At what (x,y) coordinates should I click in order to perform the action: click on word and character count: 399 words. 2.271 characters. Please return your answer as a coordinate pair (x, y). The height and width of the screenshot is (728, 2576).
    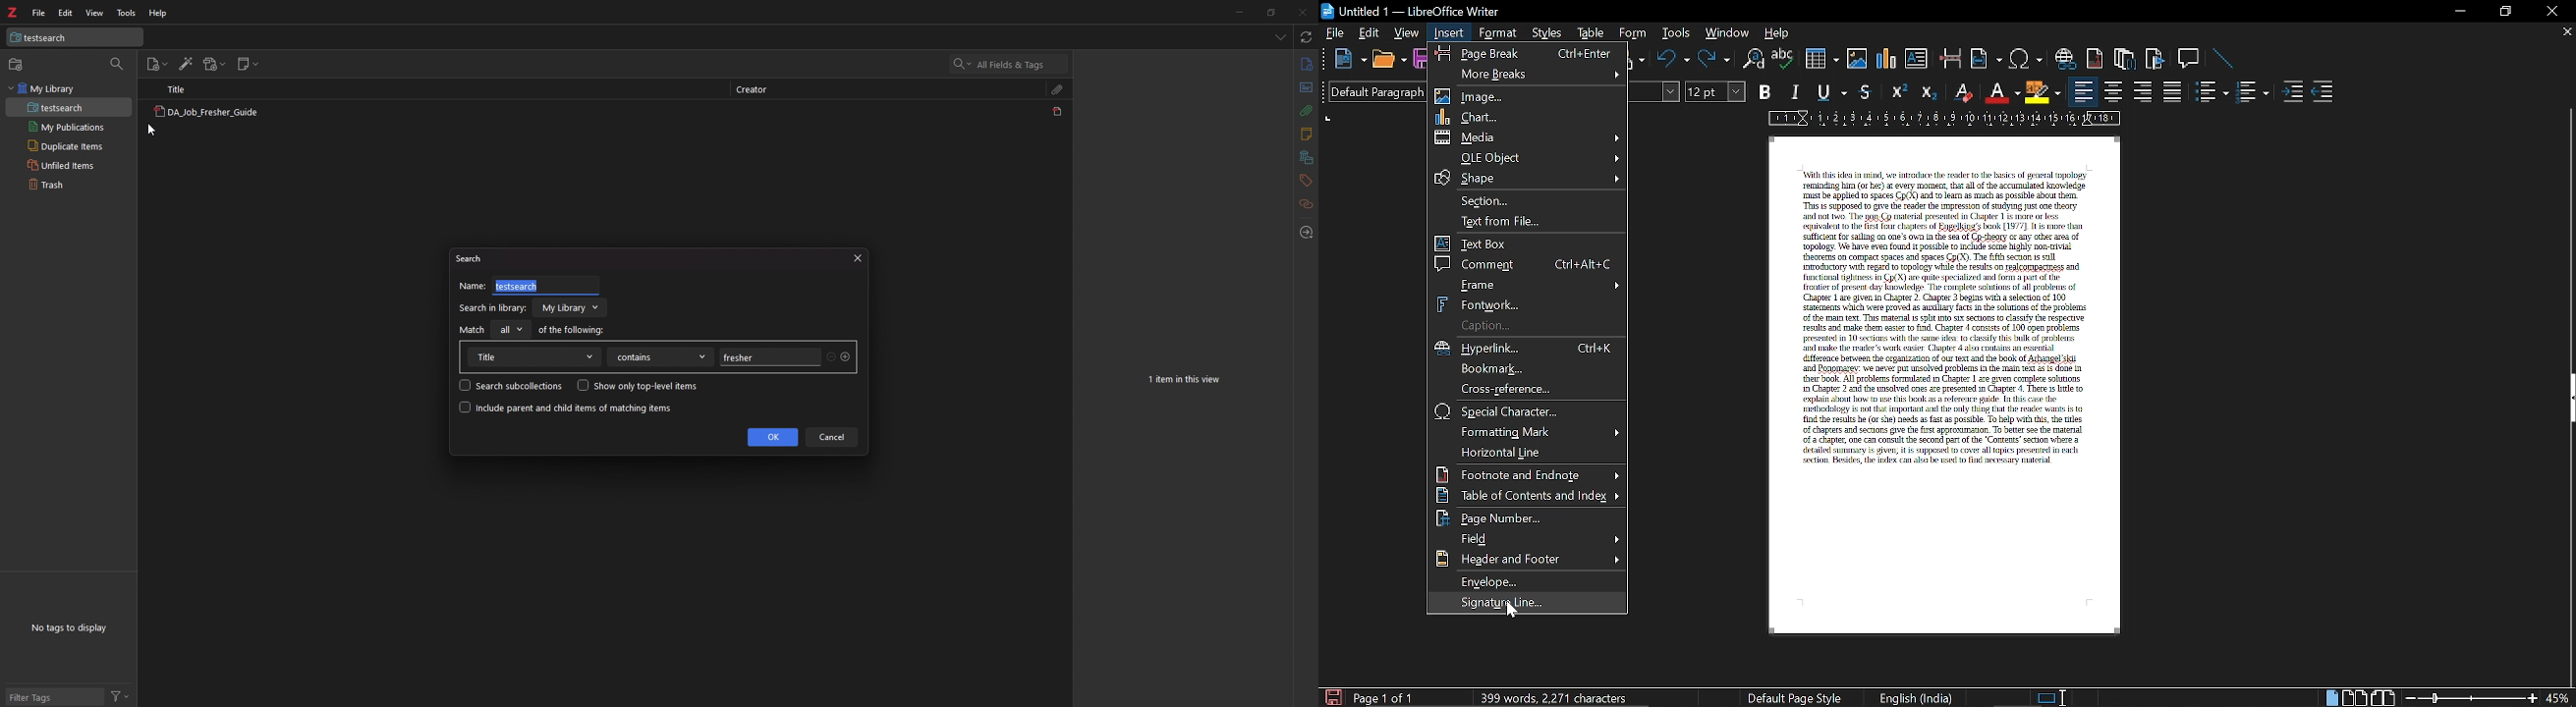
    Looking at the image, I should click on (1554, 696).